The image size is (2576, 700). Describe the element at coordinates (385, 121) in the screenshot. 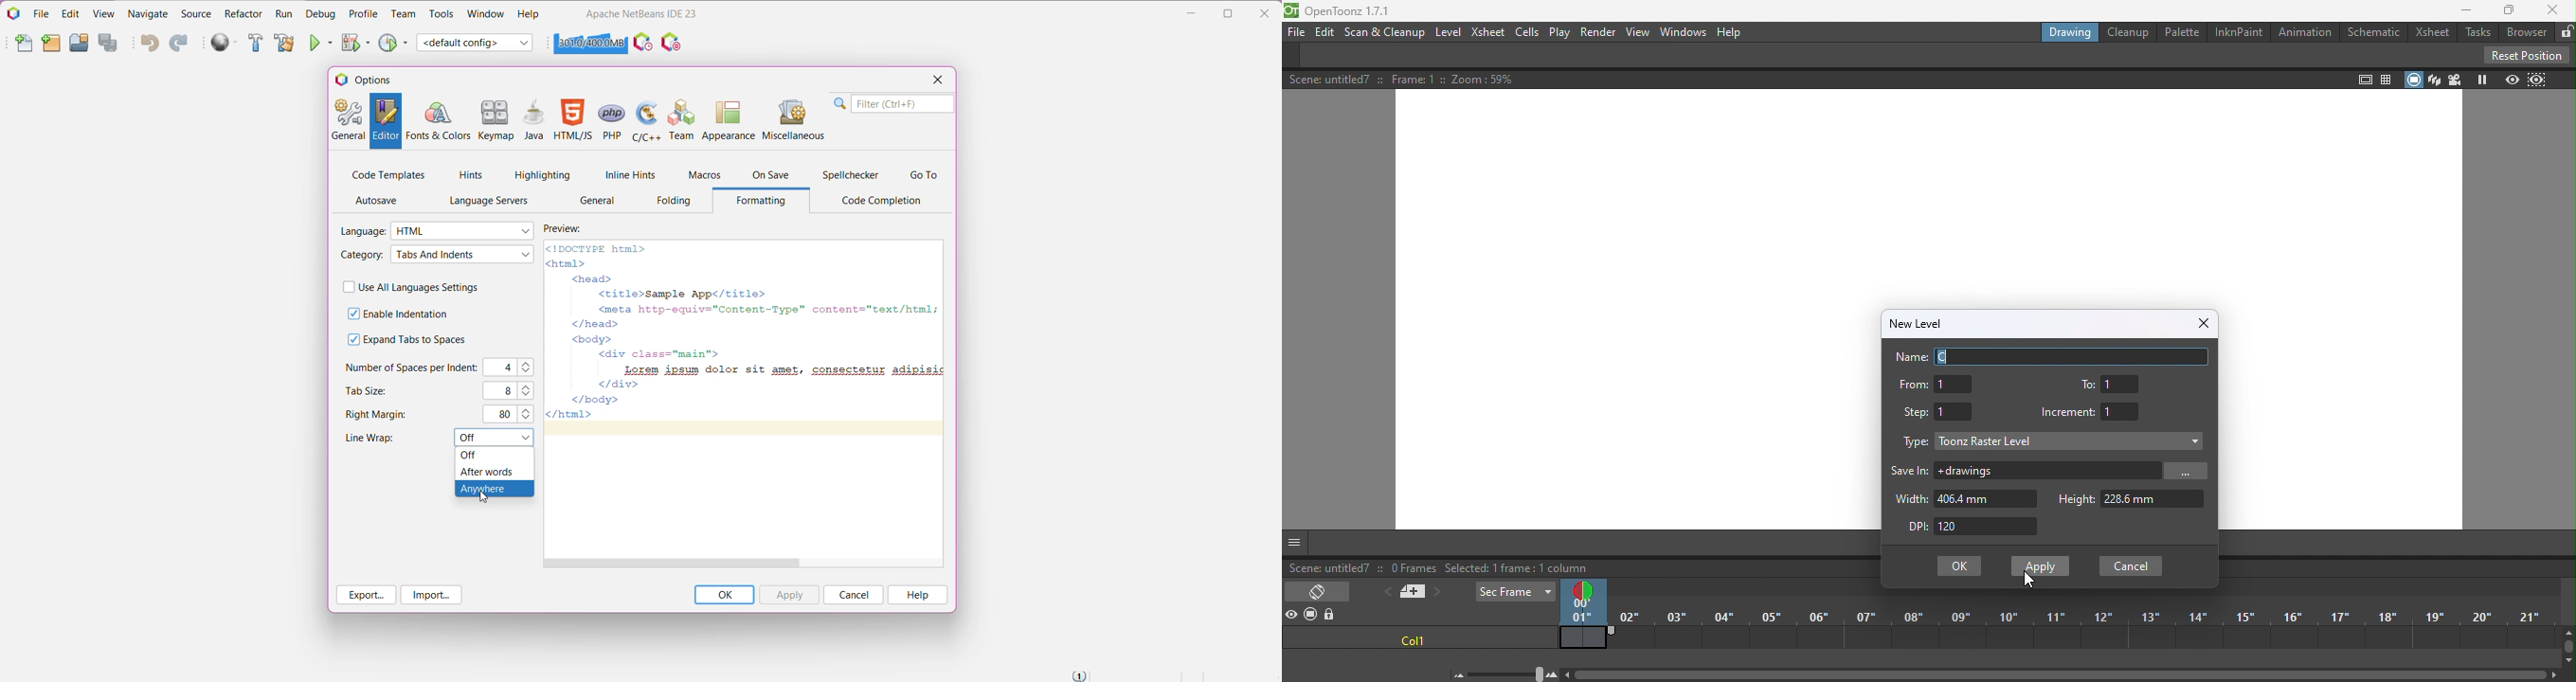

I see `Editor` at that location.